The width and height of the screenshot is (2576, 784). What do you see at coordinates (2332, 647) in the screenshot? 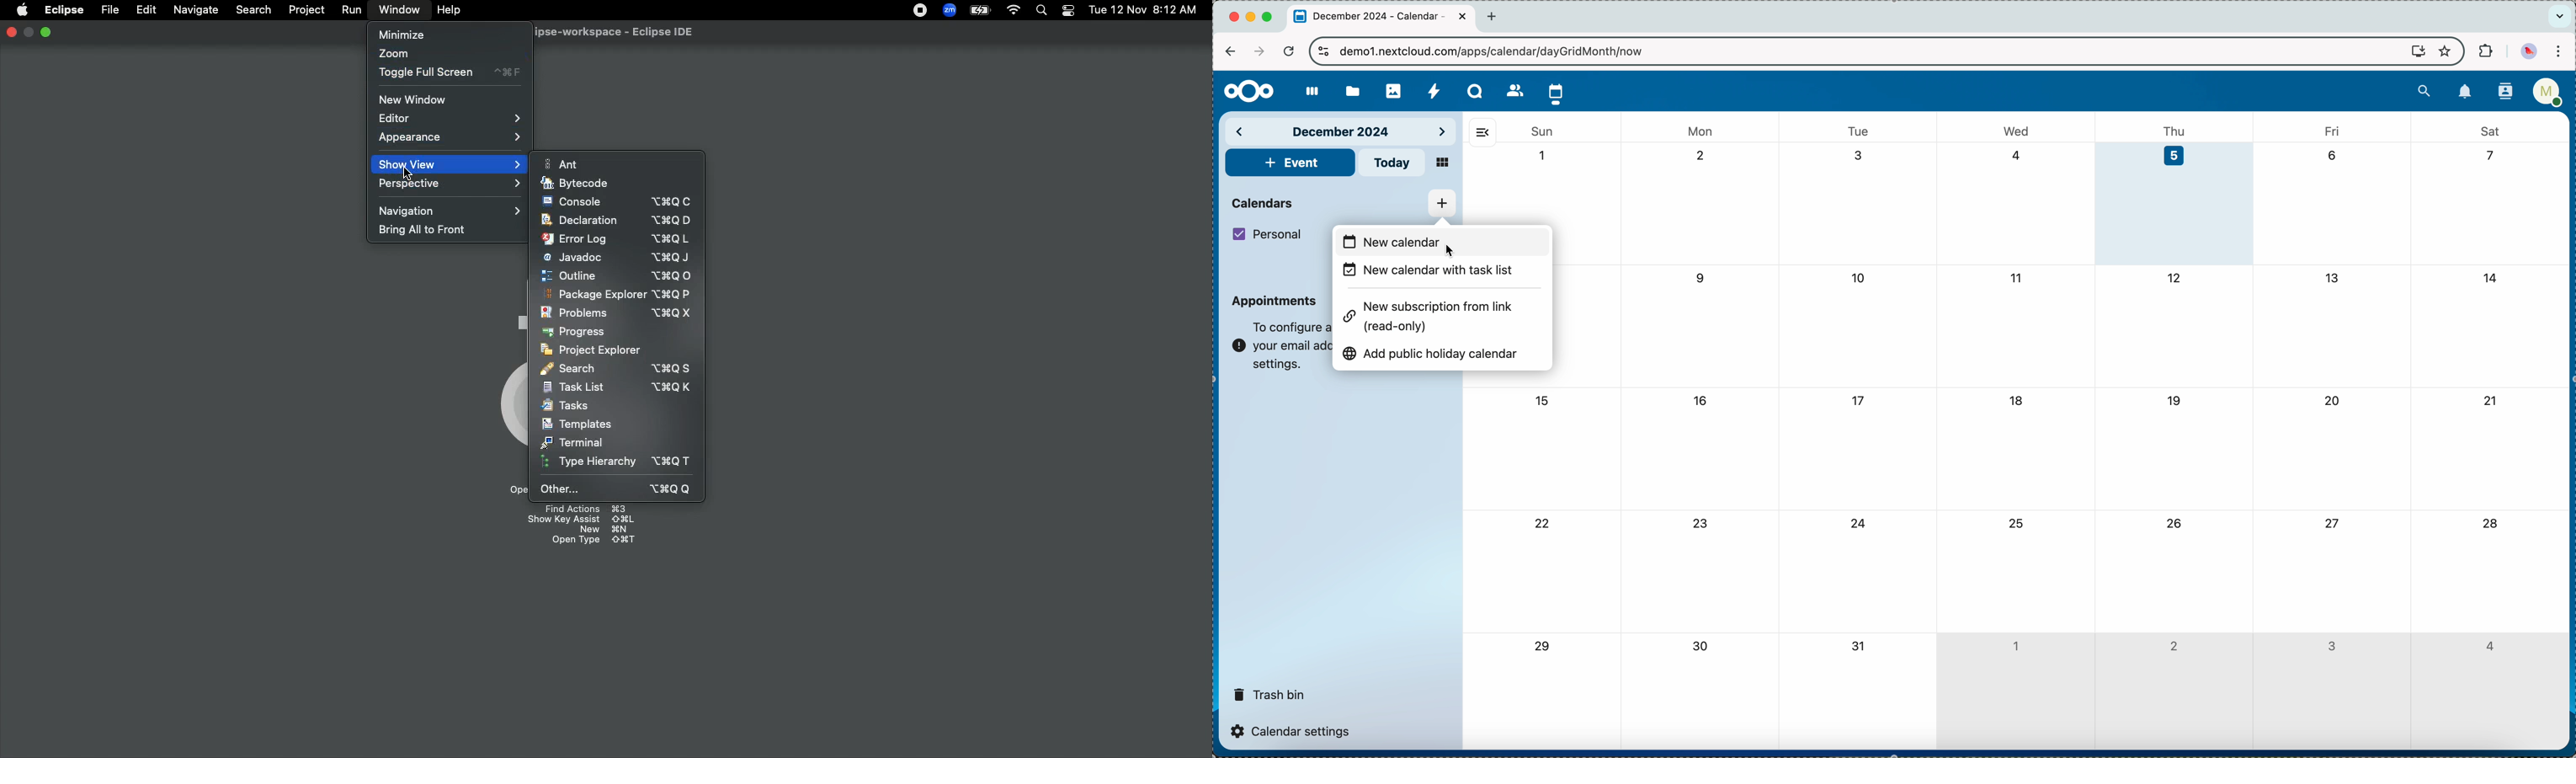
I see `3` at bounding box center [2332, 647].